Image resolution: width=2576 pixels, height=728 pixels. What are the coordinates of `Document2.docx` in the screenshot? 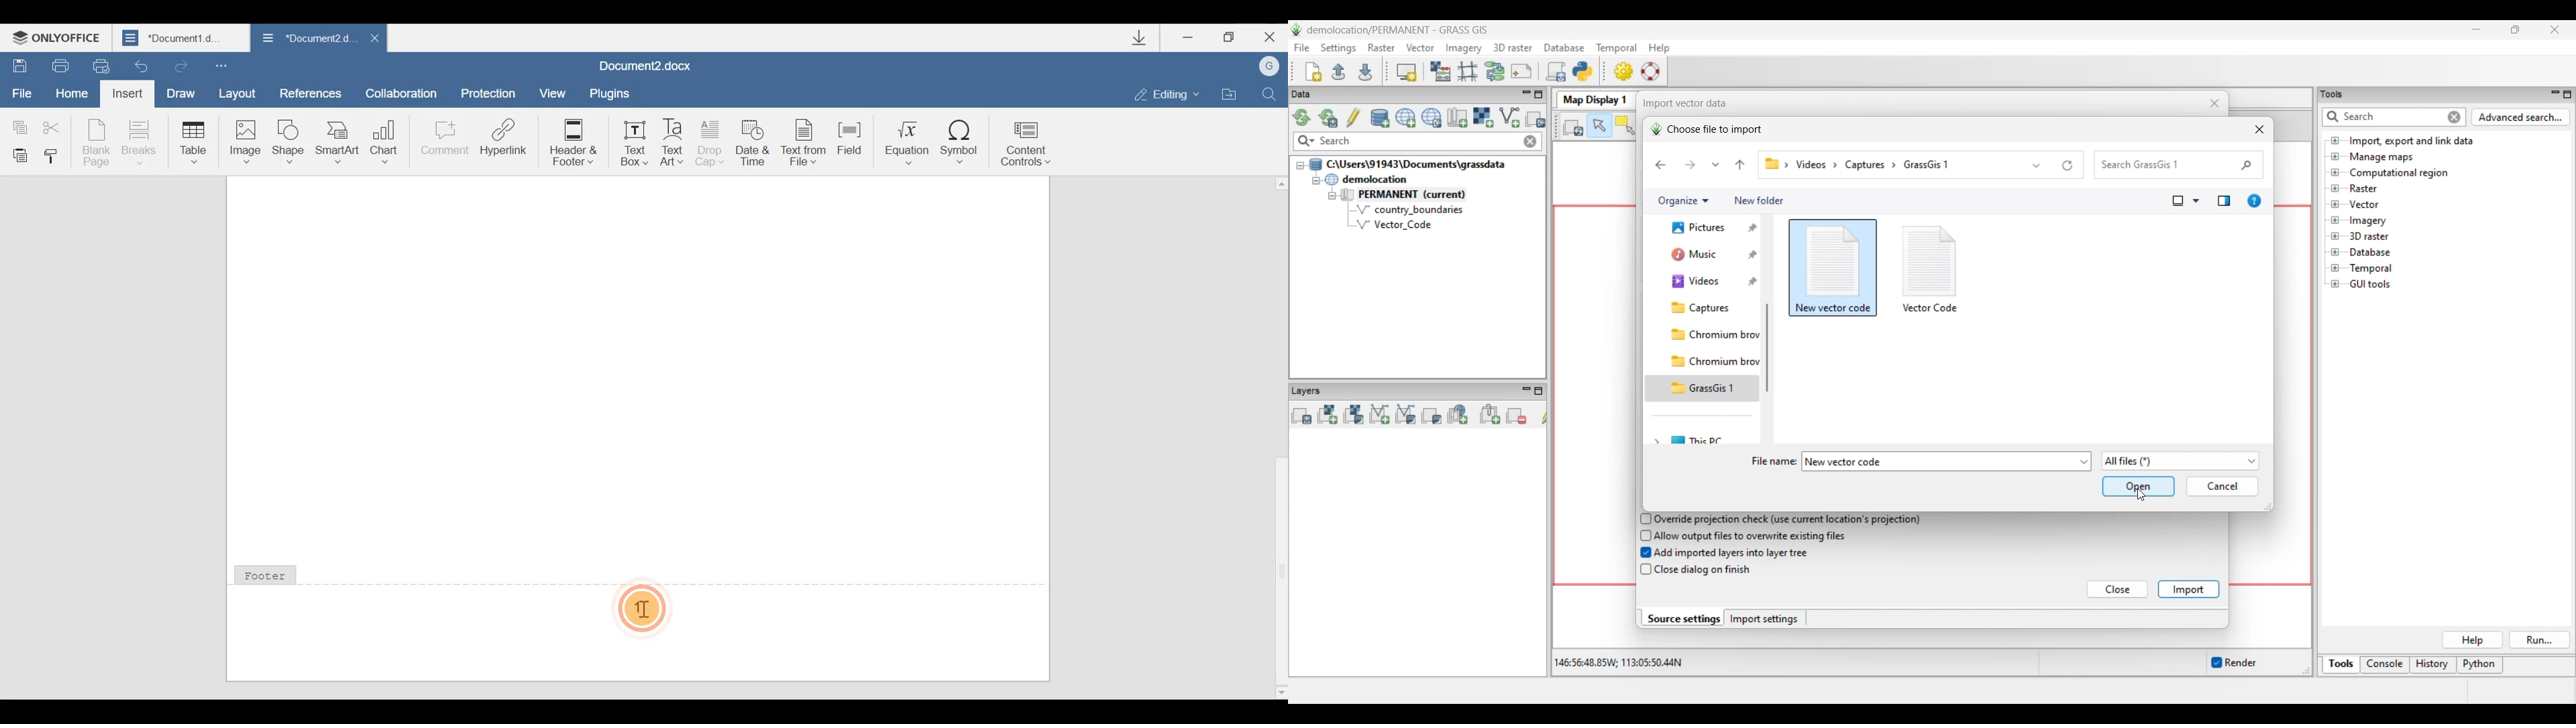 It's located at (656, 62).